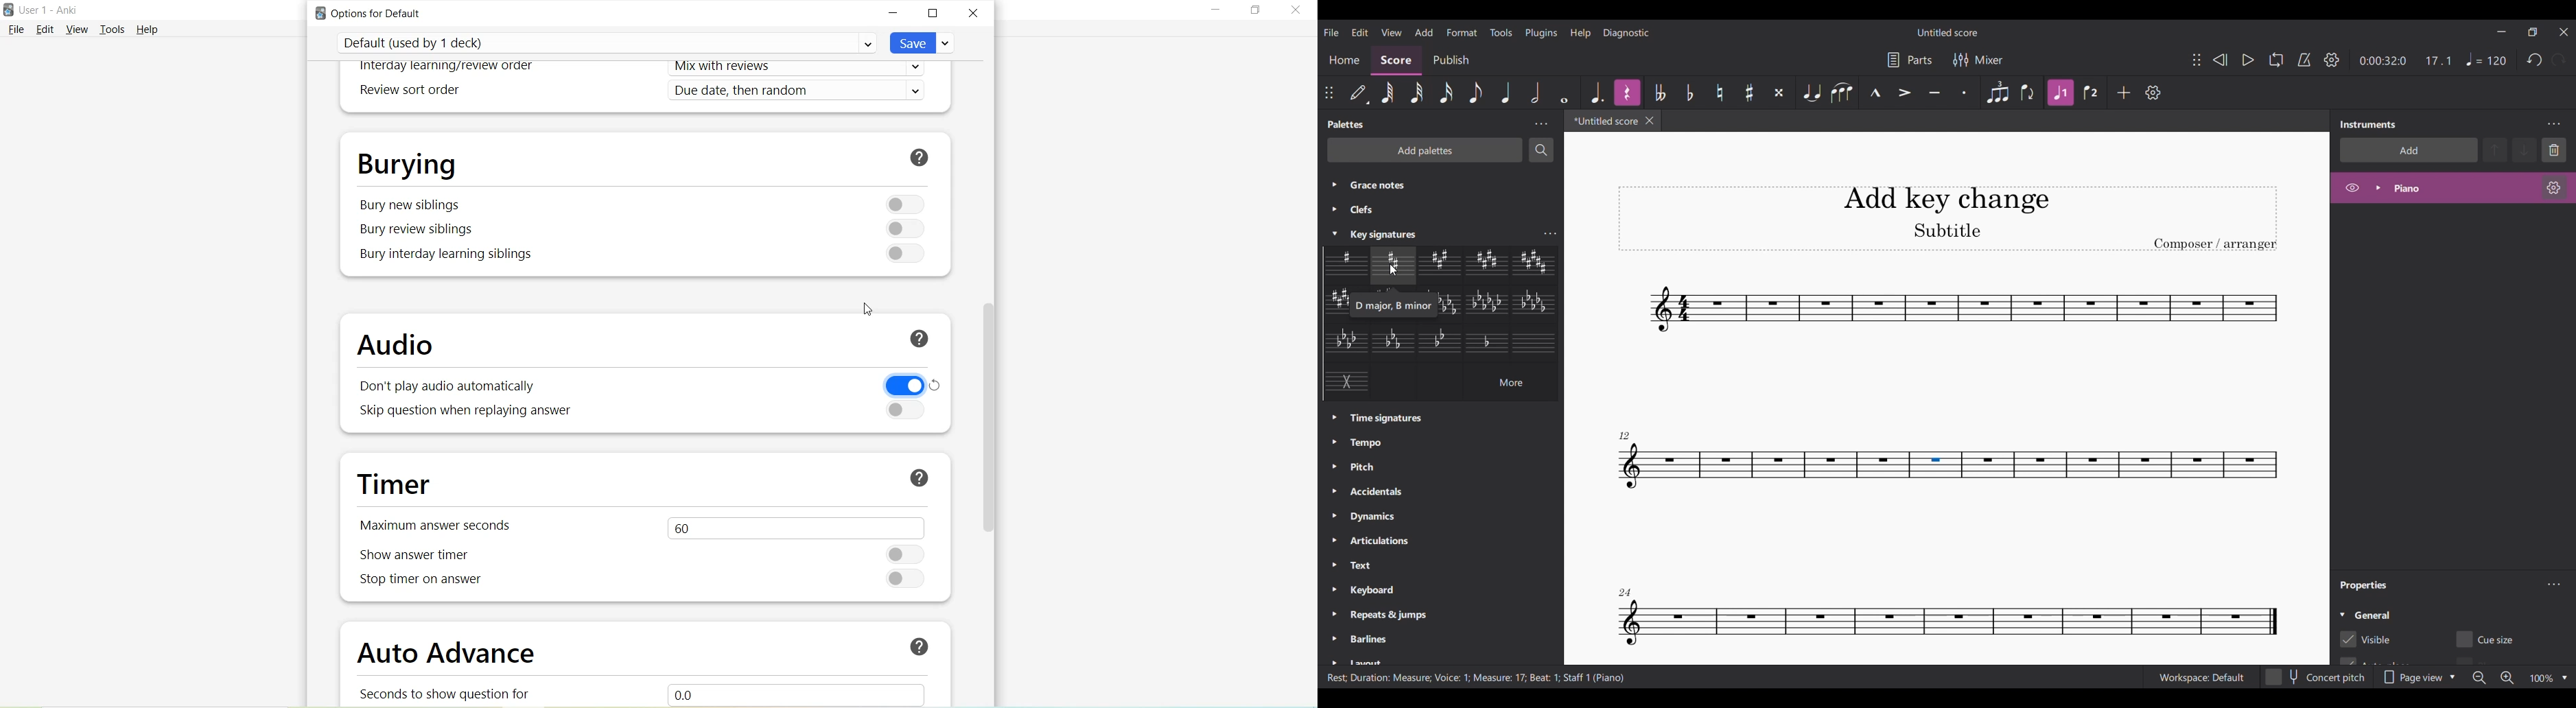  I want to click on Options for Default, so click(373, 13).